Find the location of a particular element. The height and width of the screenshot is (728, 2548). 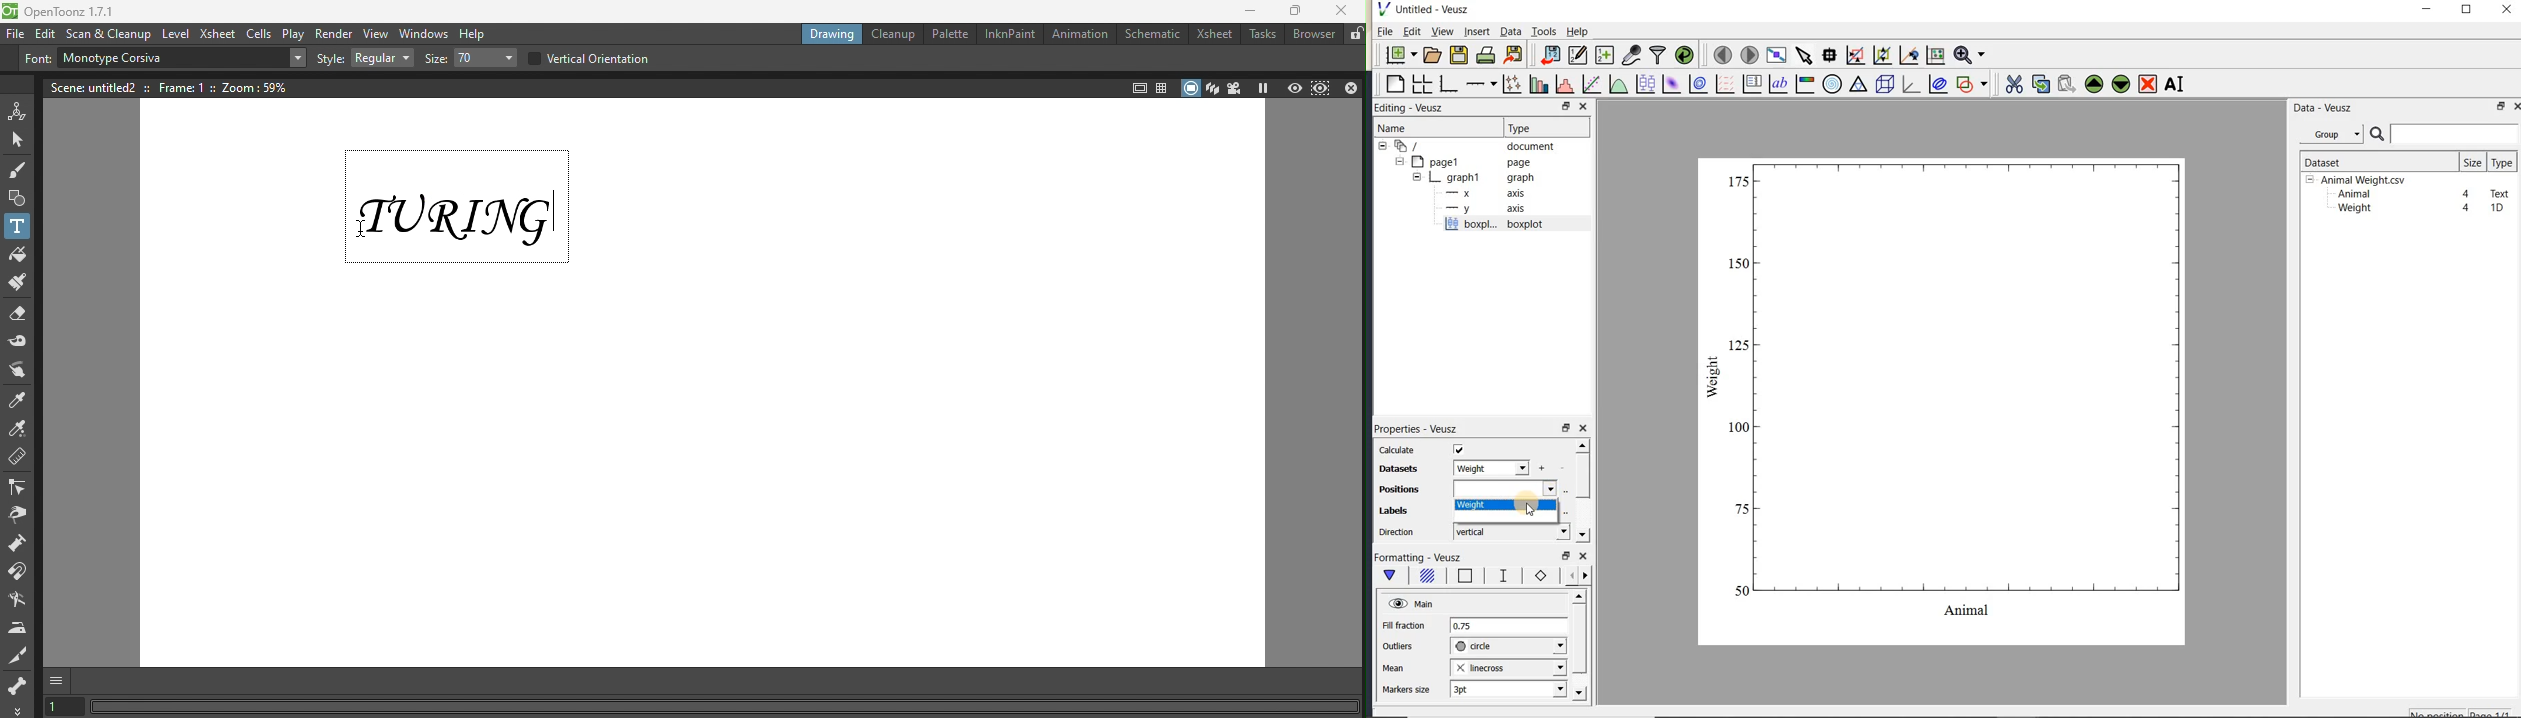

move to the previous page is located at coordinates (1720, 54).